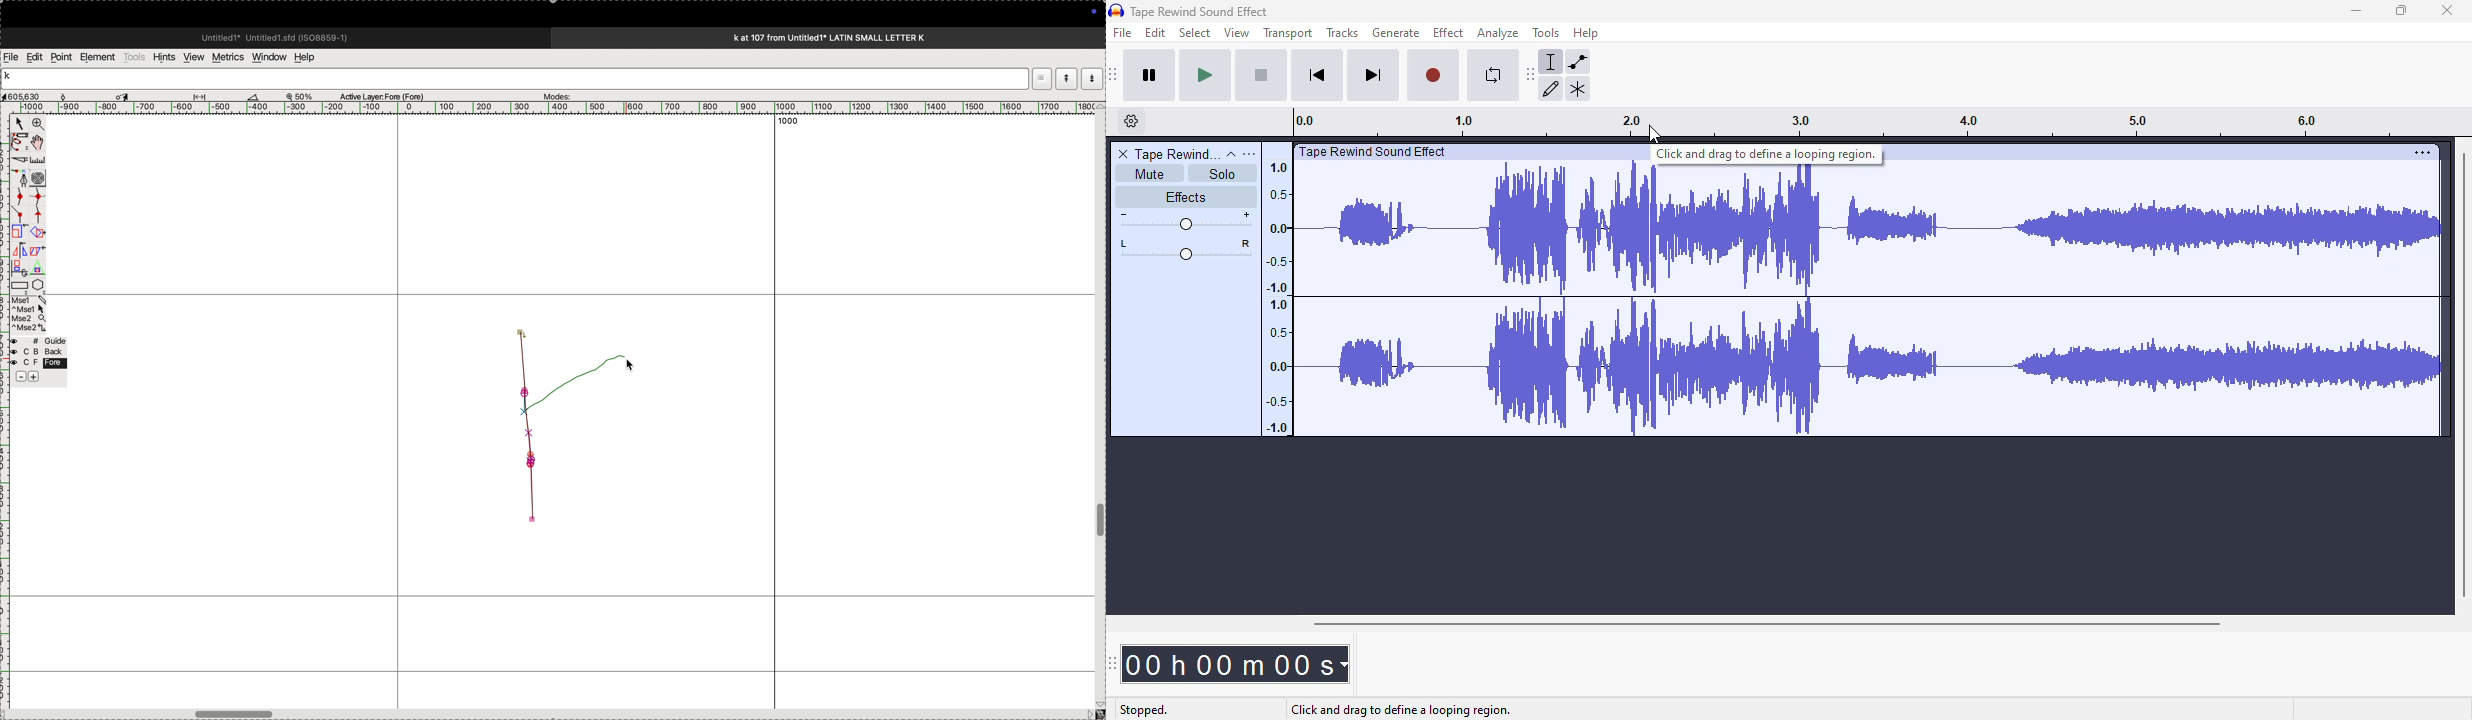 The image size is (2492, 728). I want to click on enable looping, so click(1491, 78).